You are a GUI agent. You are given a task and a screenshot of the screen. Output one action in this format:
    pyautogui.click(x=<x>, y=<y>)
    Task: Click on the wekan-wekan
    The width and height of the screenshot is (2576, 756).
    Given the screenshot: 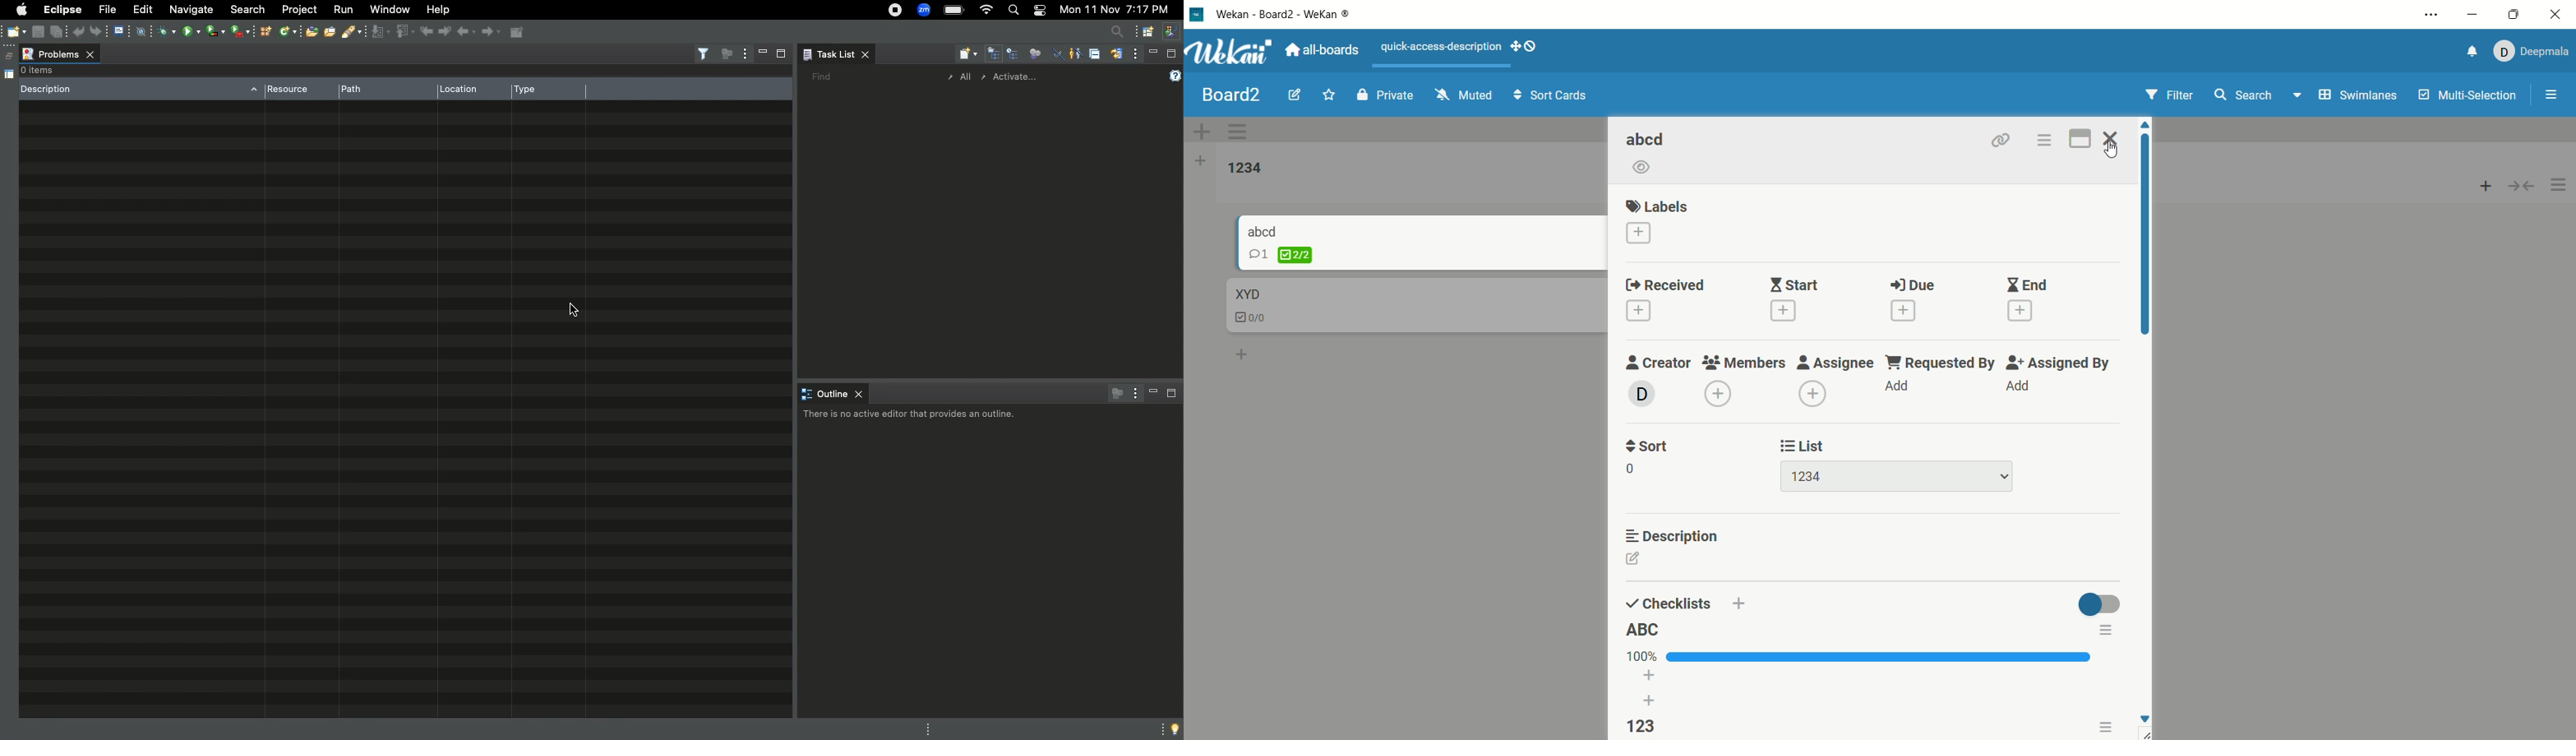 What is the action you would take?
    pyautogui.click(x=1300, y=14)
    